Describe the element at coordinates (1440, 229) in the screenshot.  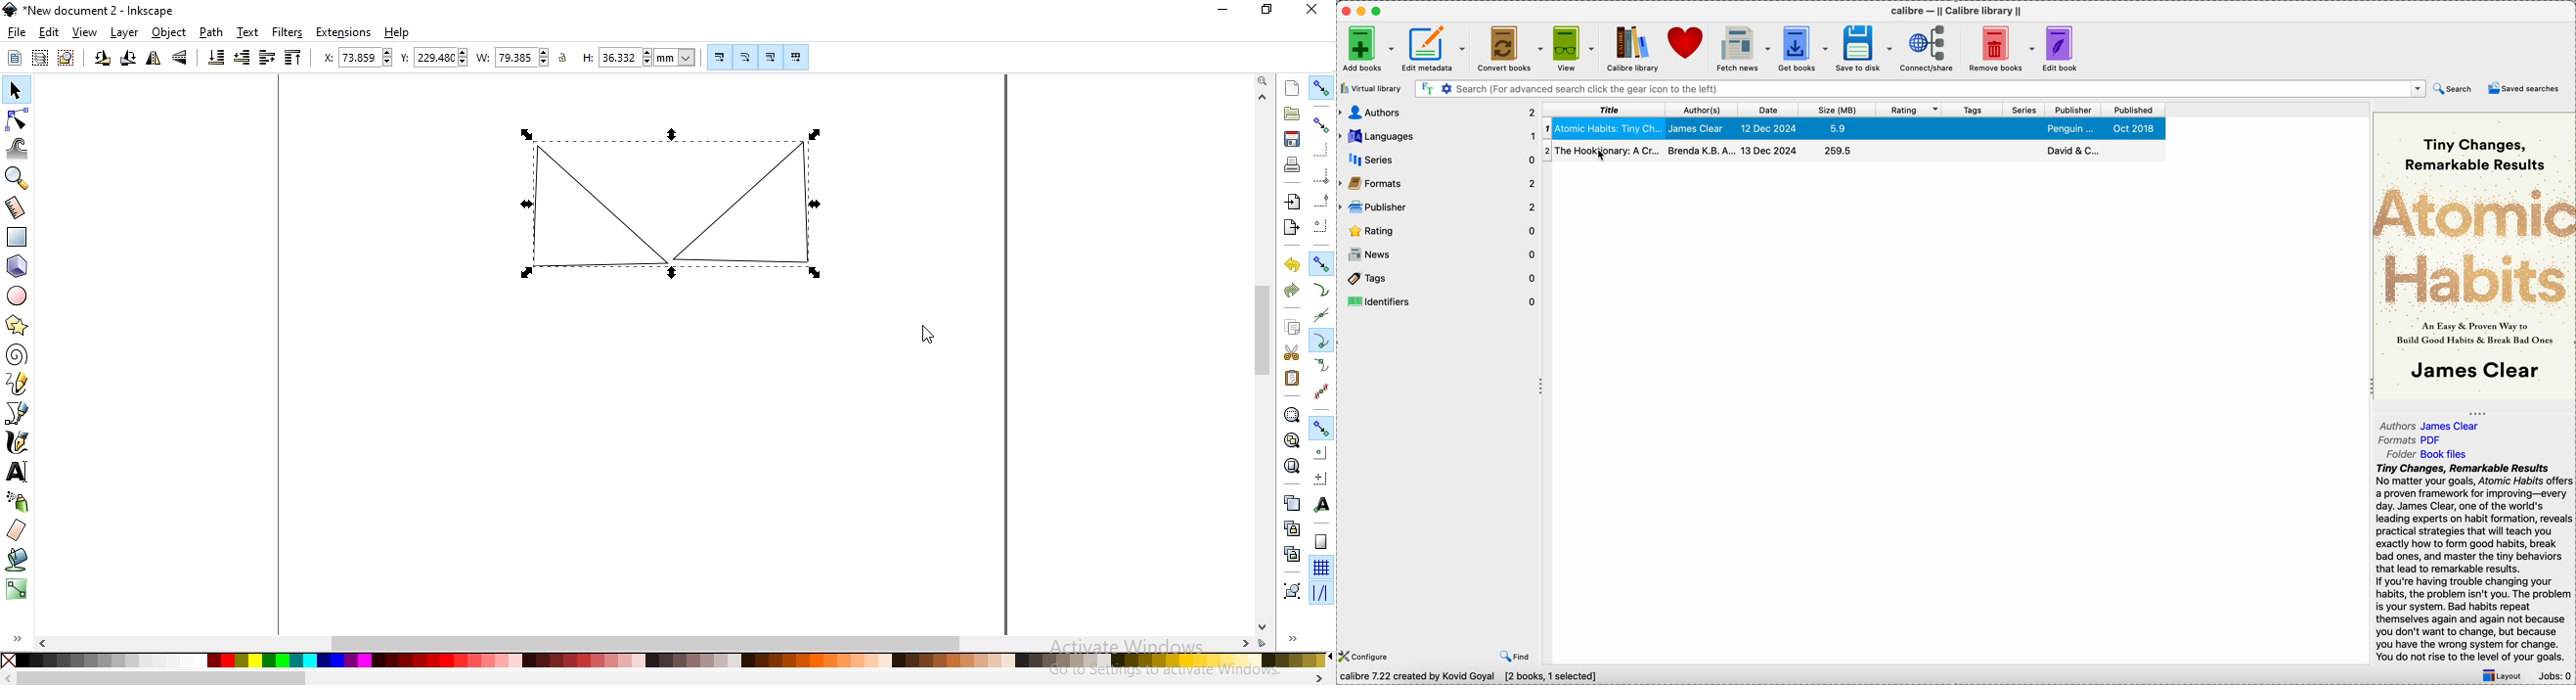
I see `rating` at that location.